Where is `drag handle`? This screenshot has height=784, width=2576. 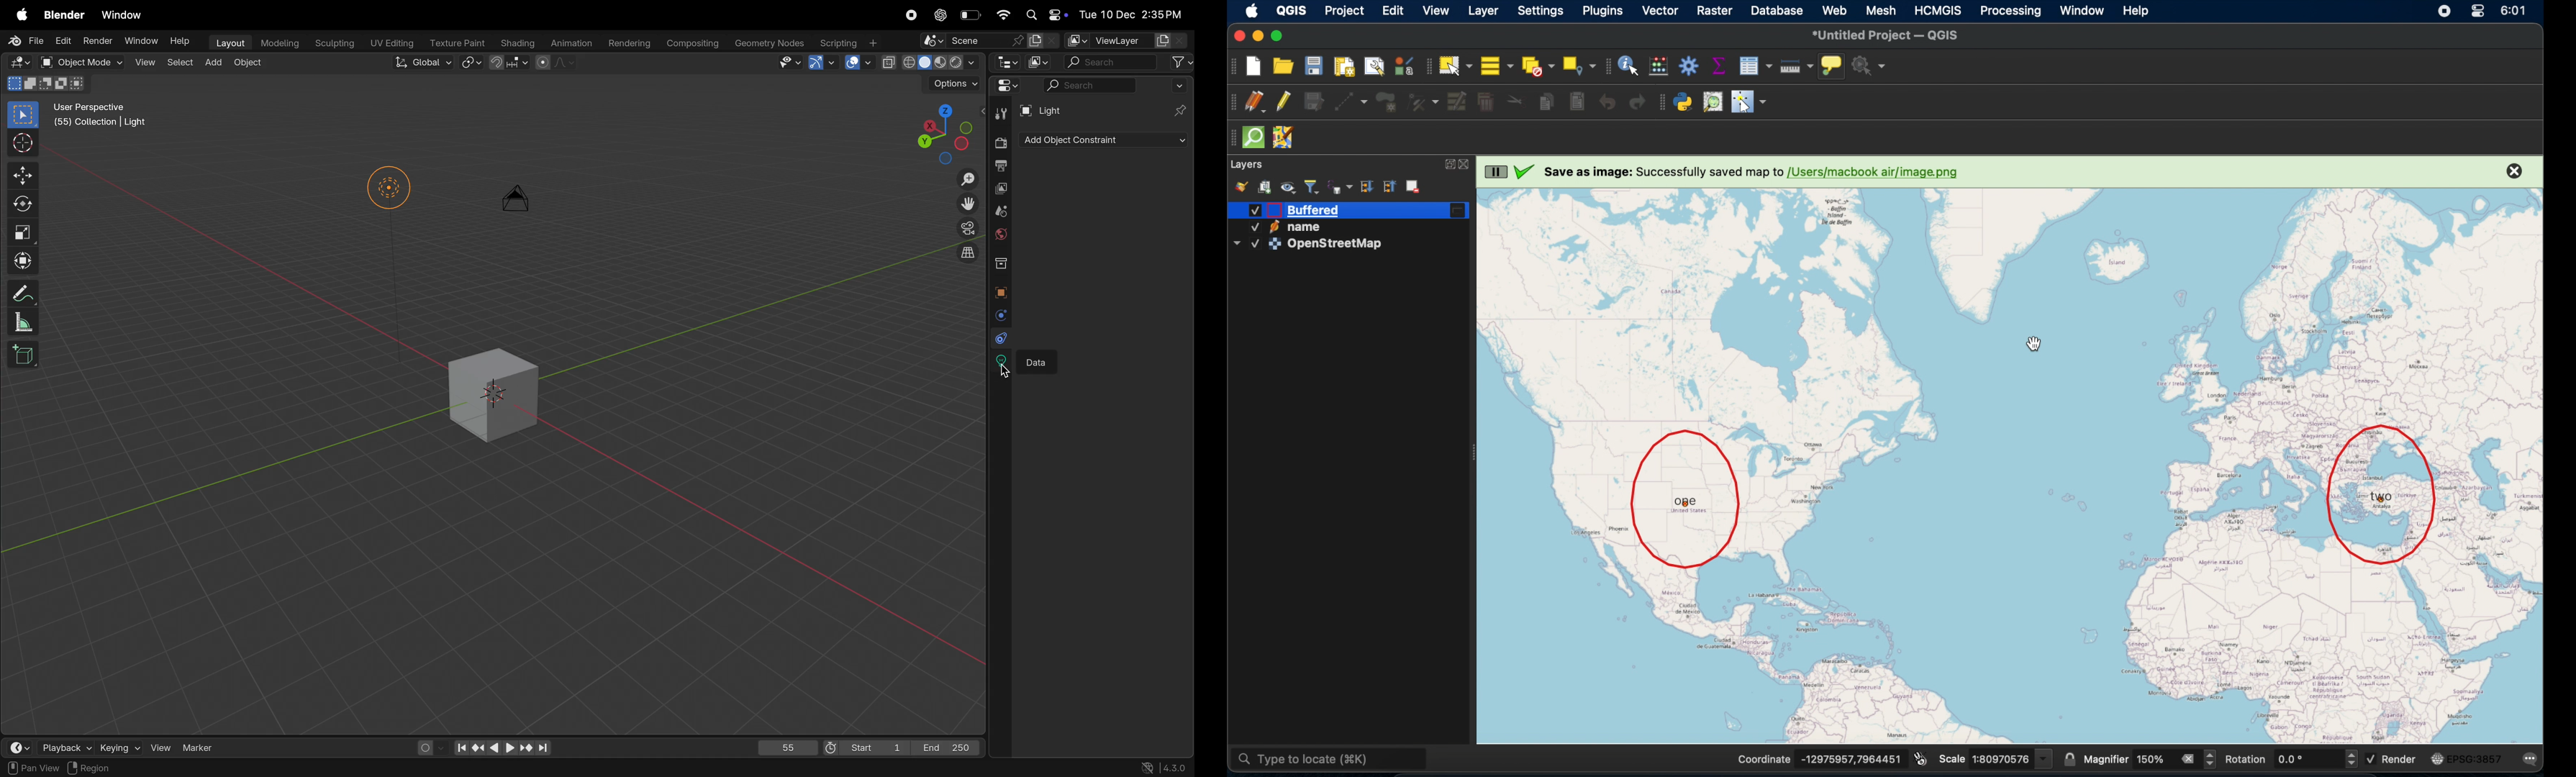
drag handle is located at coordinates (1230, 137).